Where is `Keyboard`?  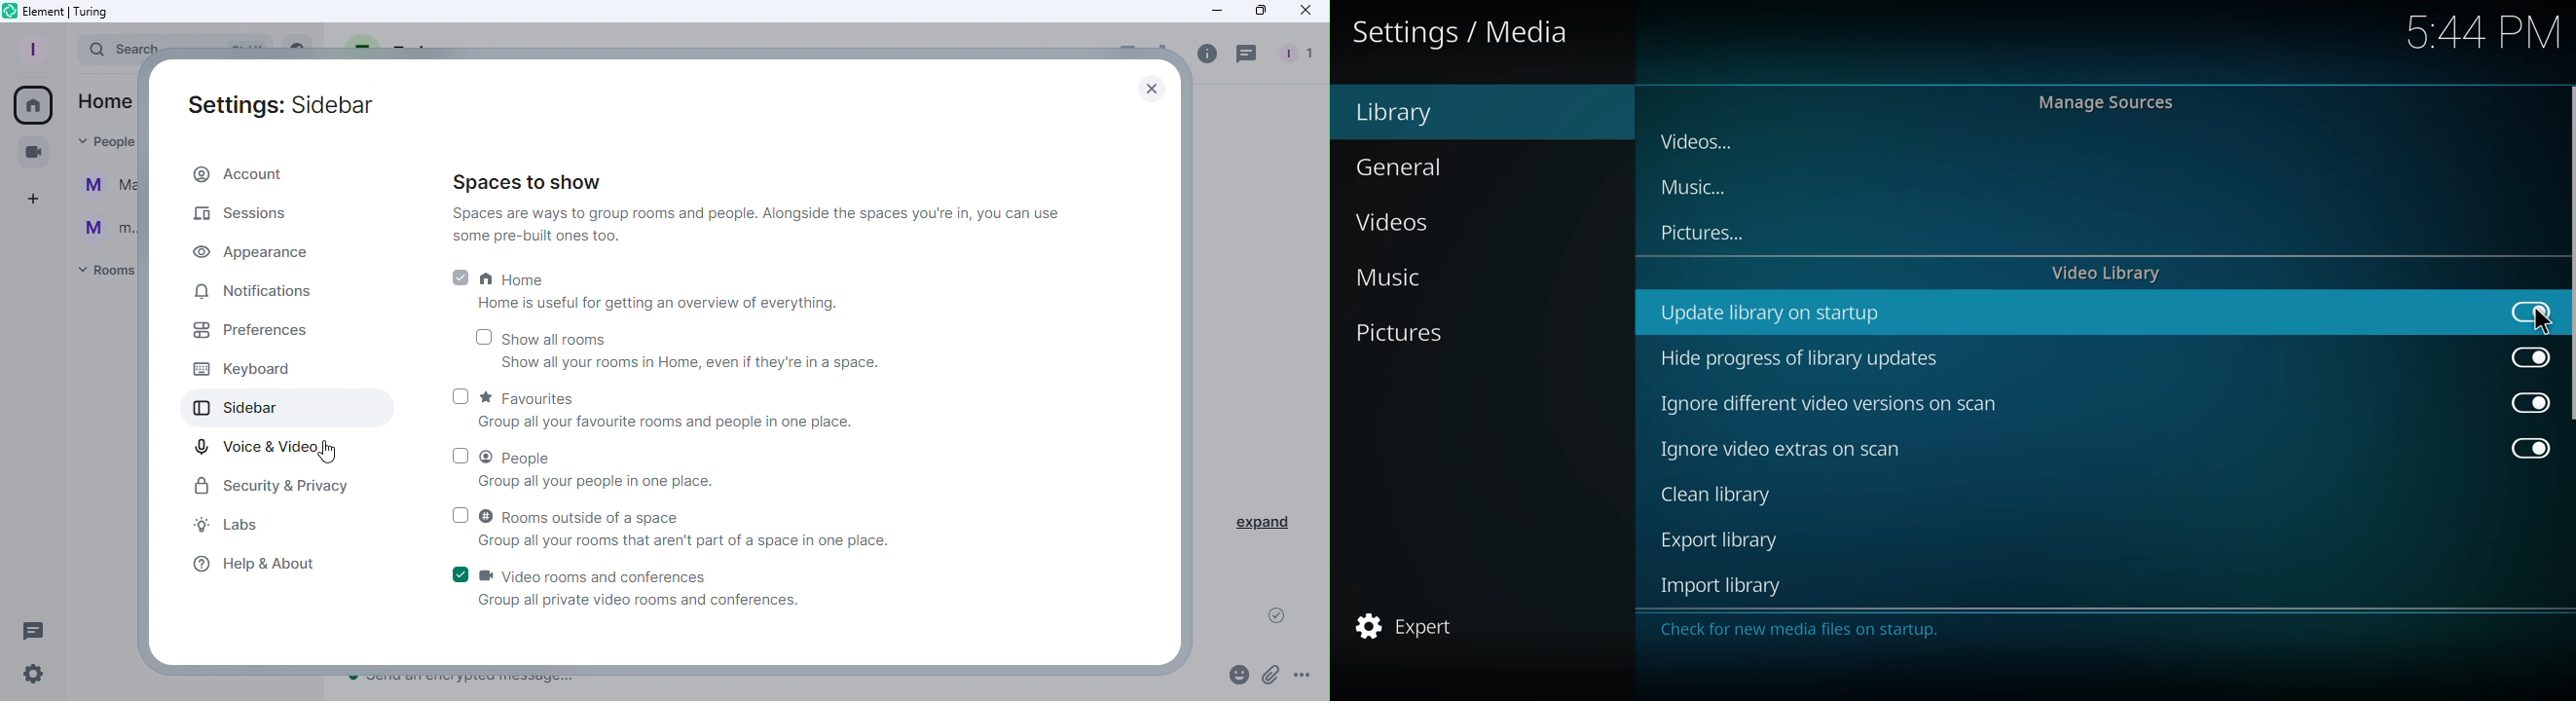
Keyboard is located at coordinates (257, 369).